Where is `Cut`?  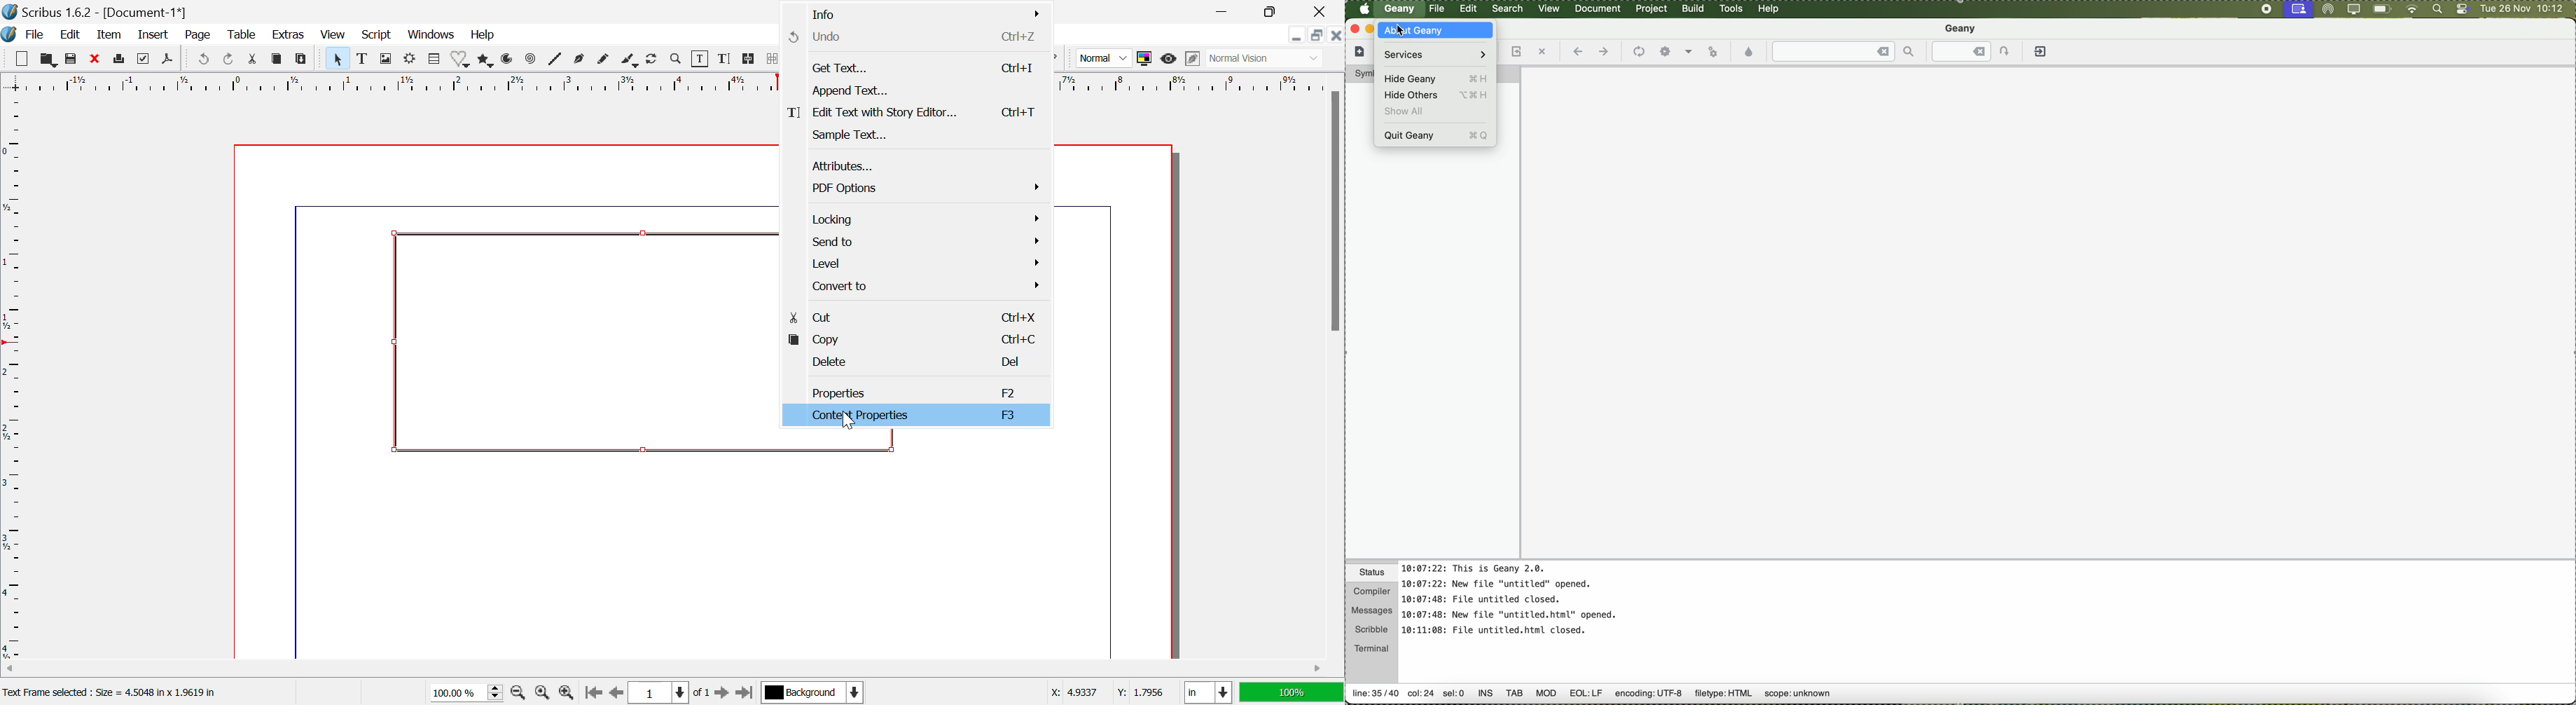 Cut is located at coordinates (913, 317).